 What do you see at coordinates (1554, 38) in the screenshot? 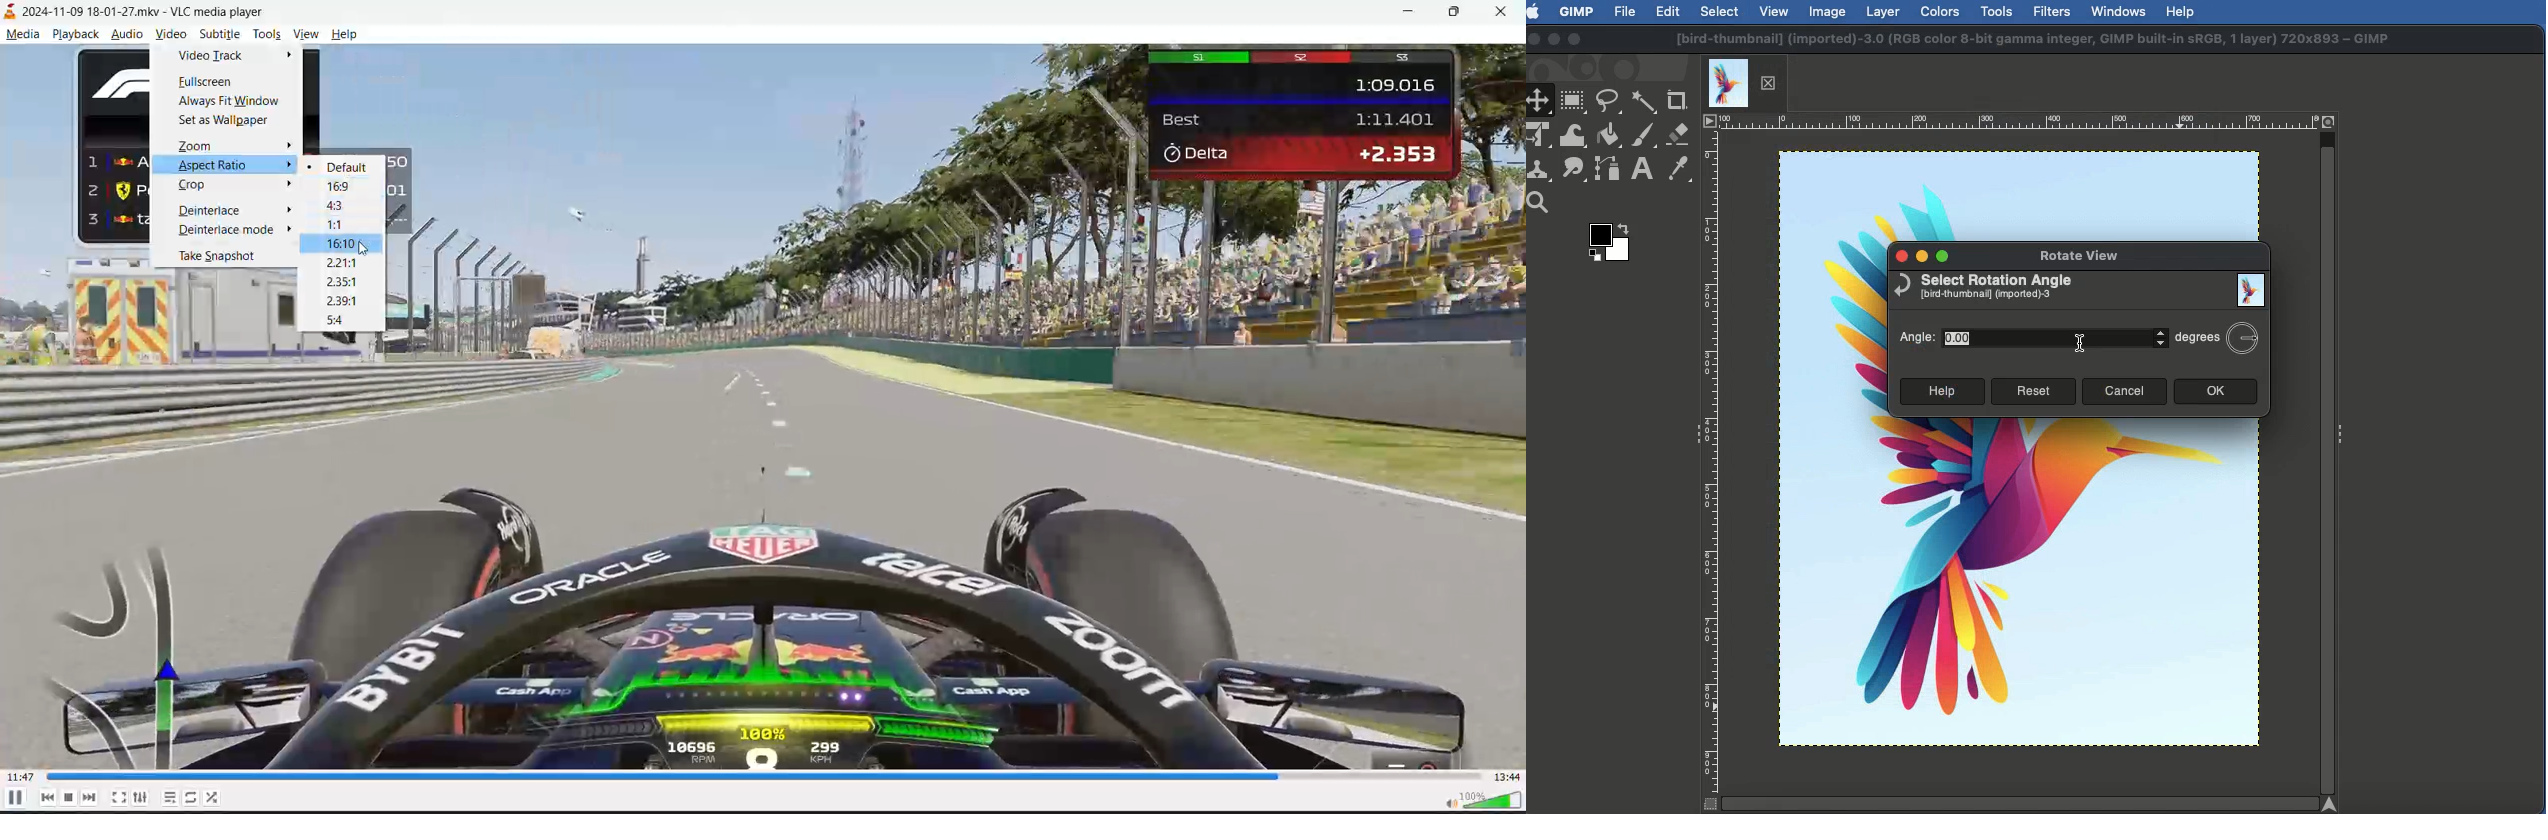
I see `Minimize` at bounding box center [1554, 38].